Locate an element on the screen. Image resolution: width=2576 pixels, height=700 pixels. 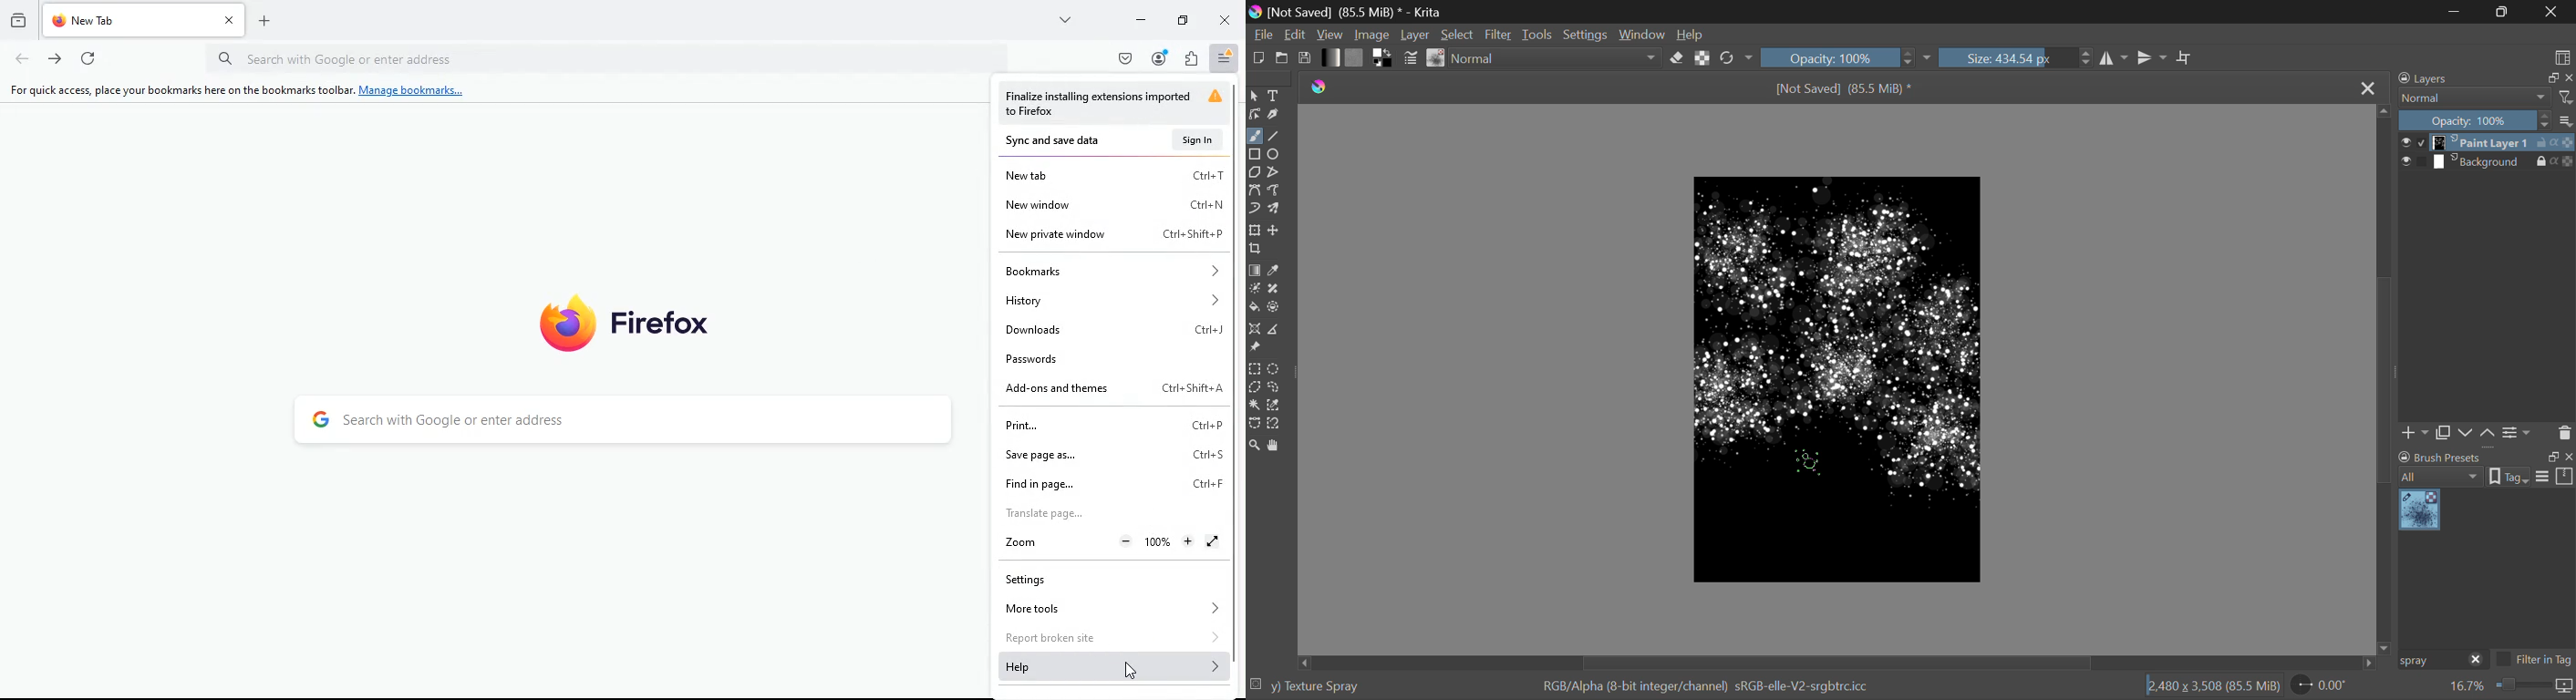
Multibrush is located at coordinates (1274, 207).